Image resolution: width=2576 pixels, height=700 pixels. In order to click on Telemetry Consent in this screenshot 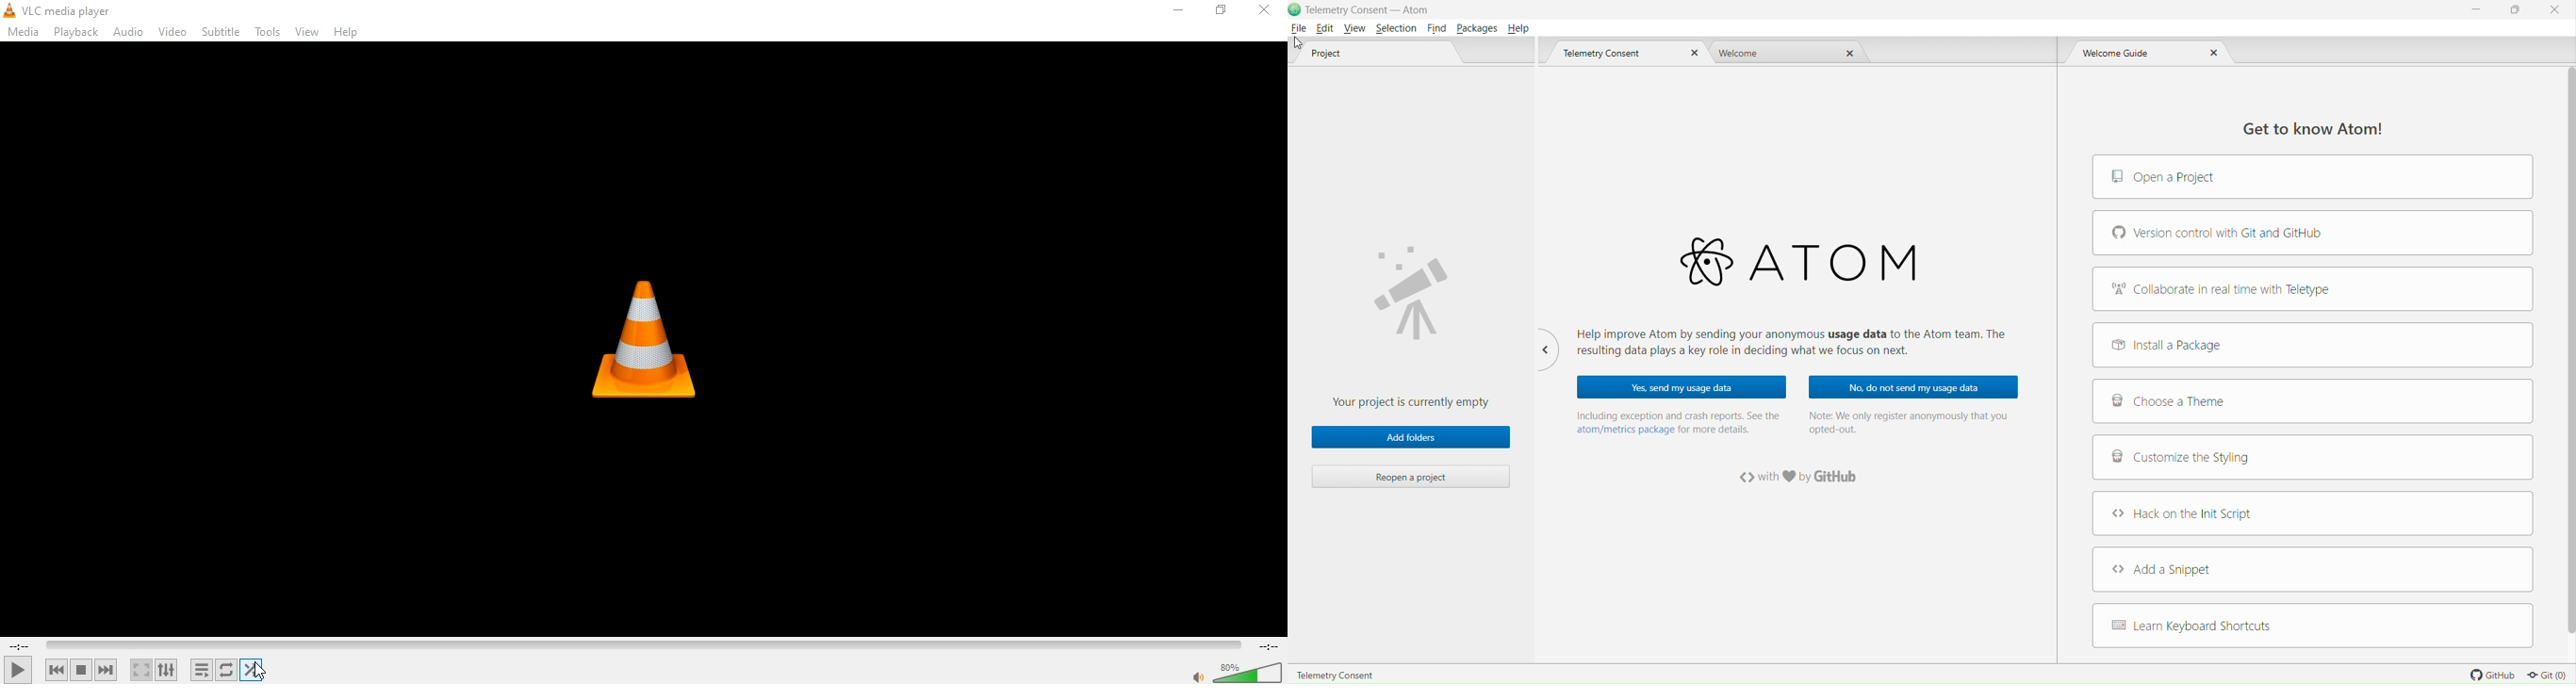, I will do `click(1336, 673)`.